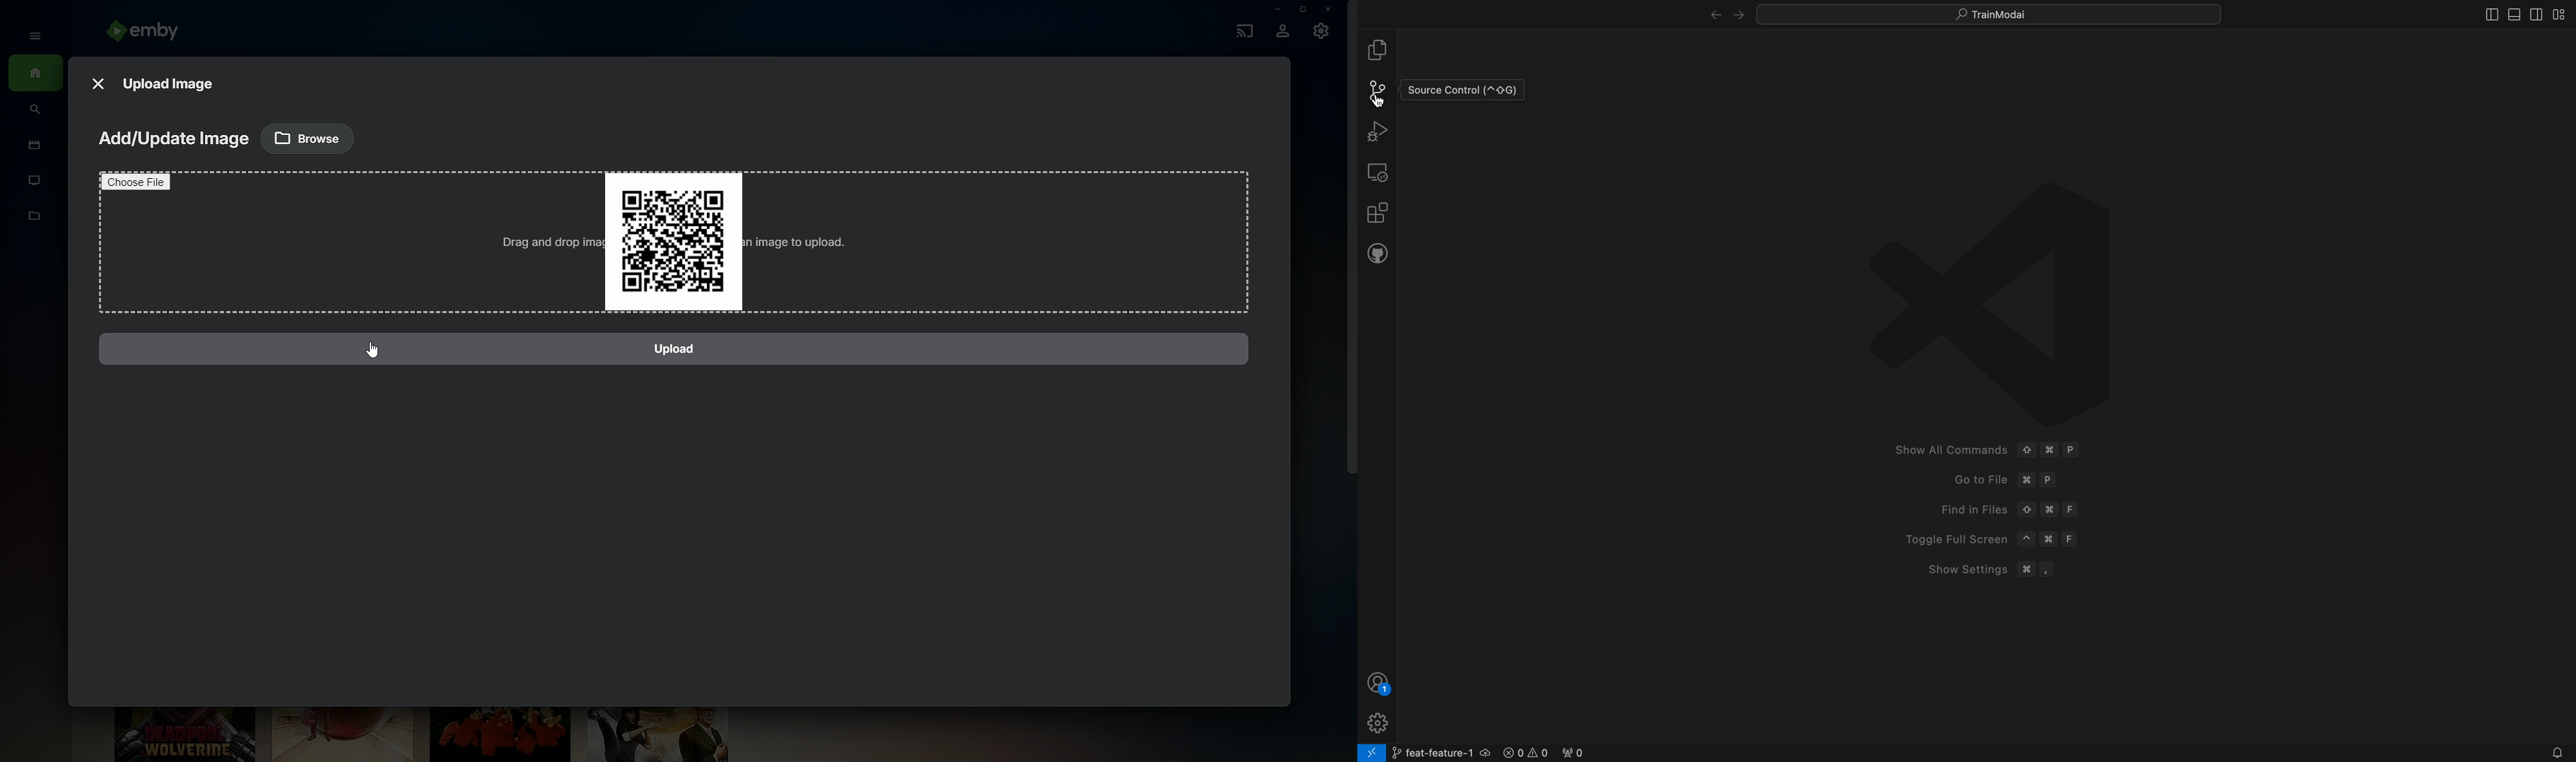 This screenshot has width=2576, height=784. I want to click on Close, so click(1330, 9).